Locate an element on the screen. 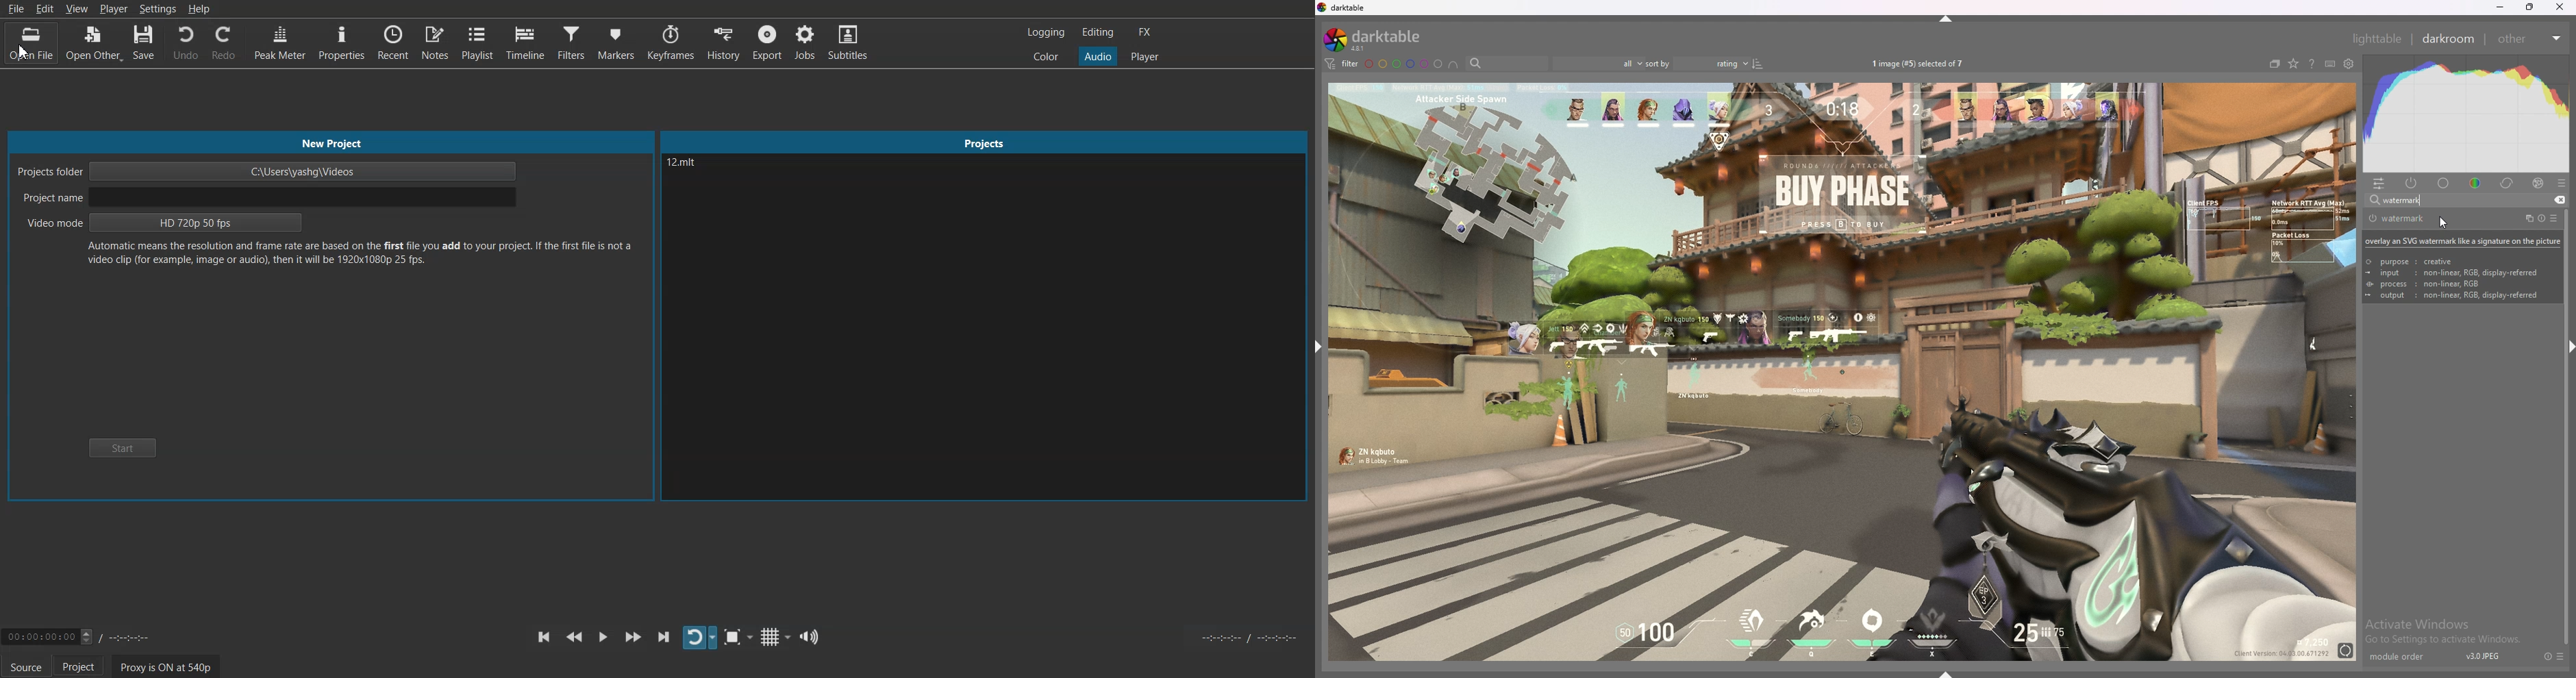 This screenshot has width=2576, height=700. Play quickly forwards is located at coordinates (634, 636).